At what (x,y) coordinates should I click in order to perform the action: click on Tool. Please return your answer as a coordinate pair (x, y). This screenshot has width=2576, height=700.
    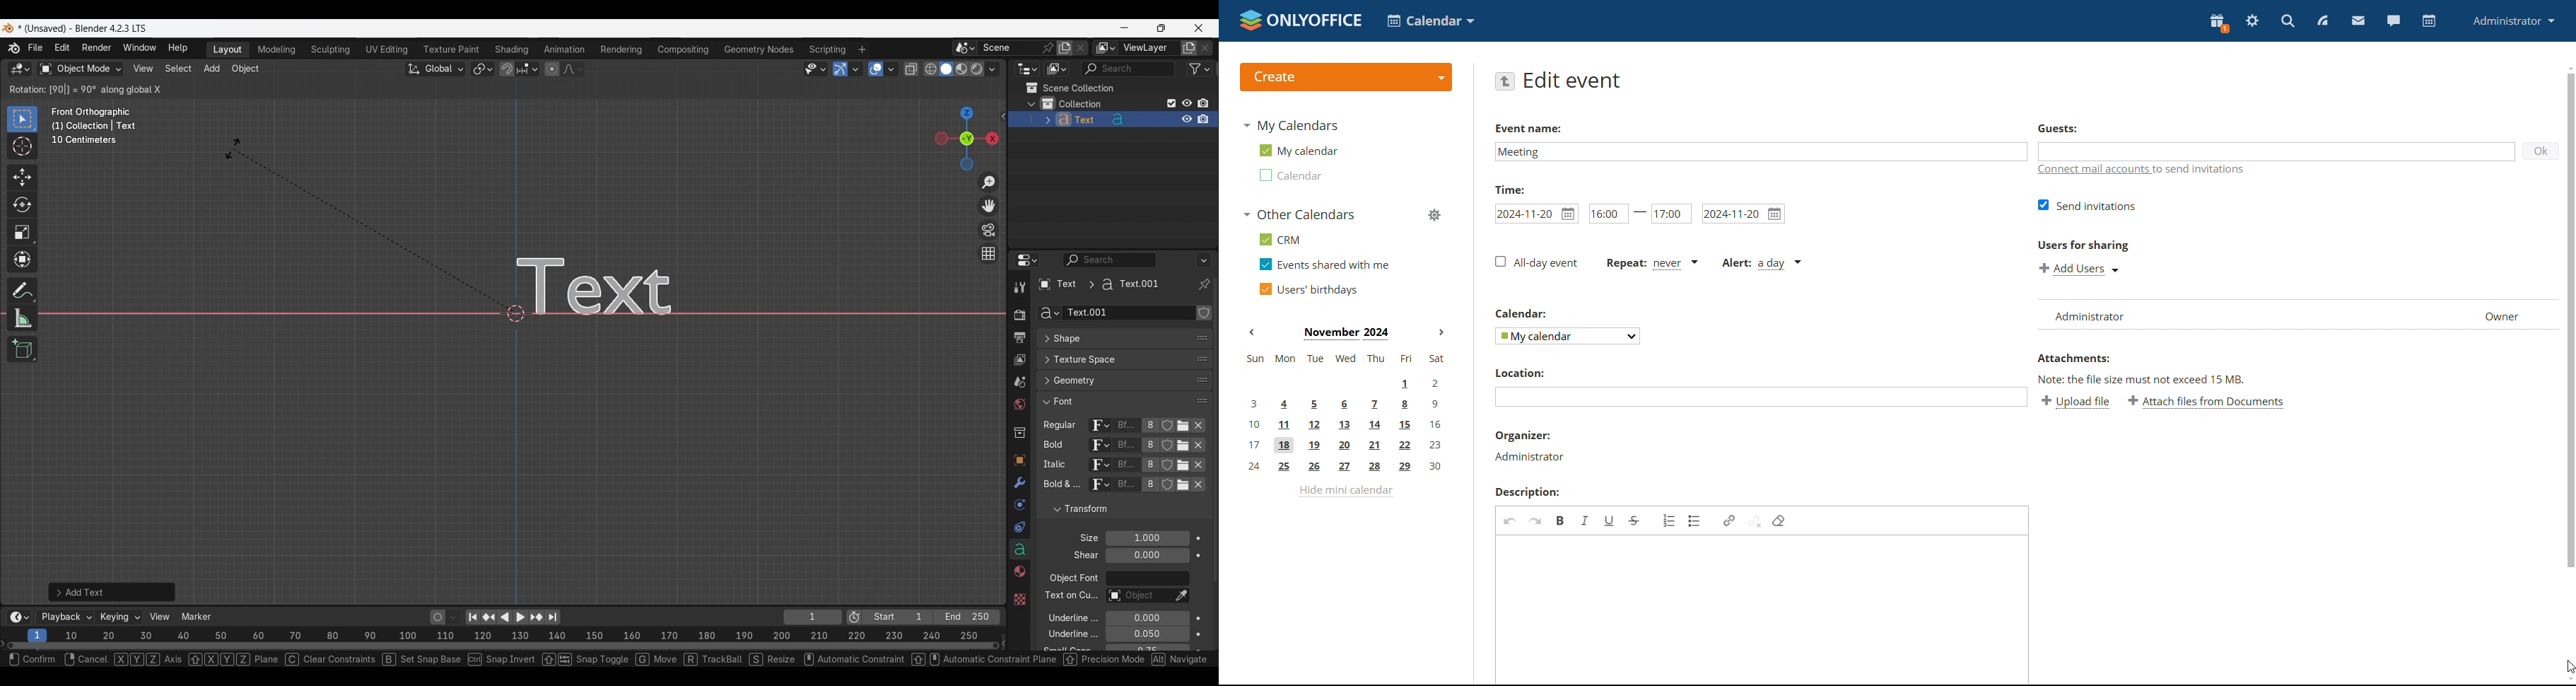
    Looking at the image, I should click on (1020, 287).